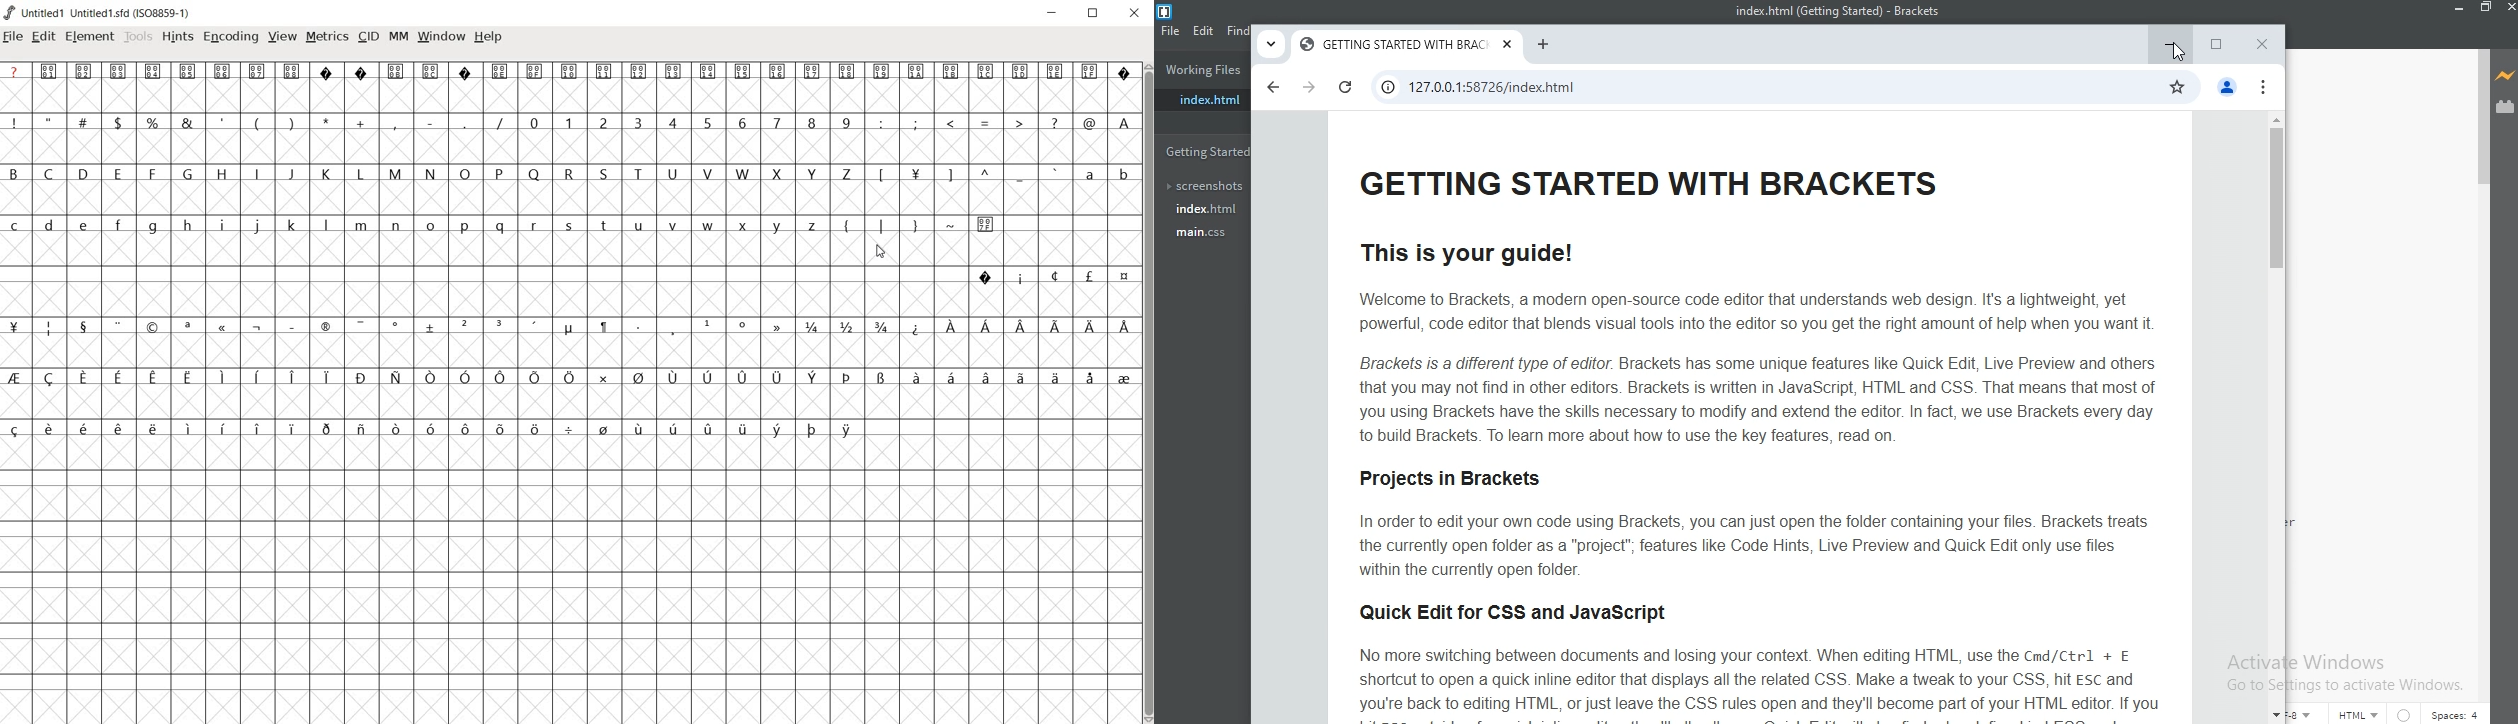  Describe the element at coordinates (12, 38) in the screenshot. I see `file` at that location.